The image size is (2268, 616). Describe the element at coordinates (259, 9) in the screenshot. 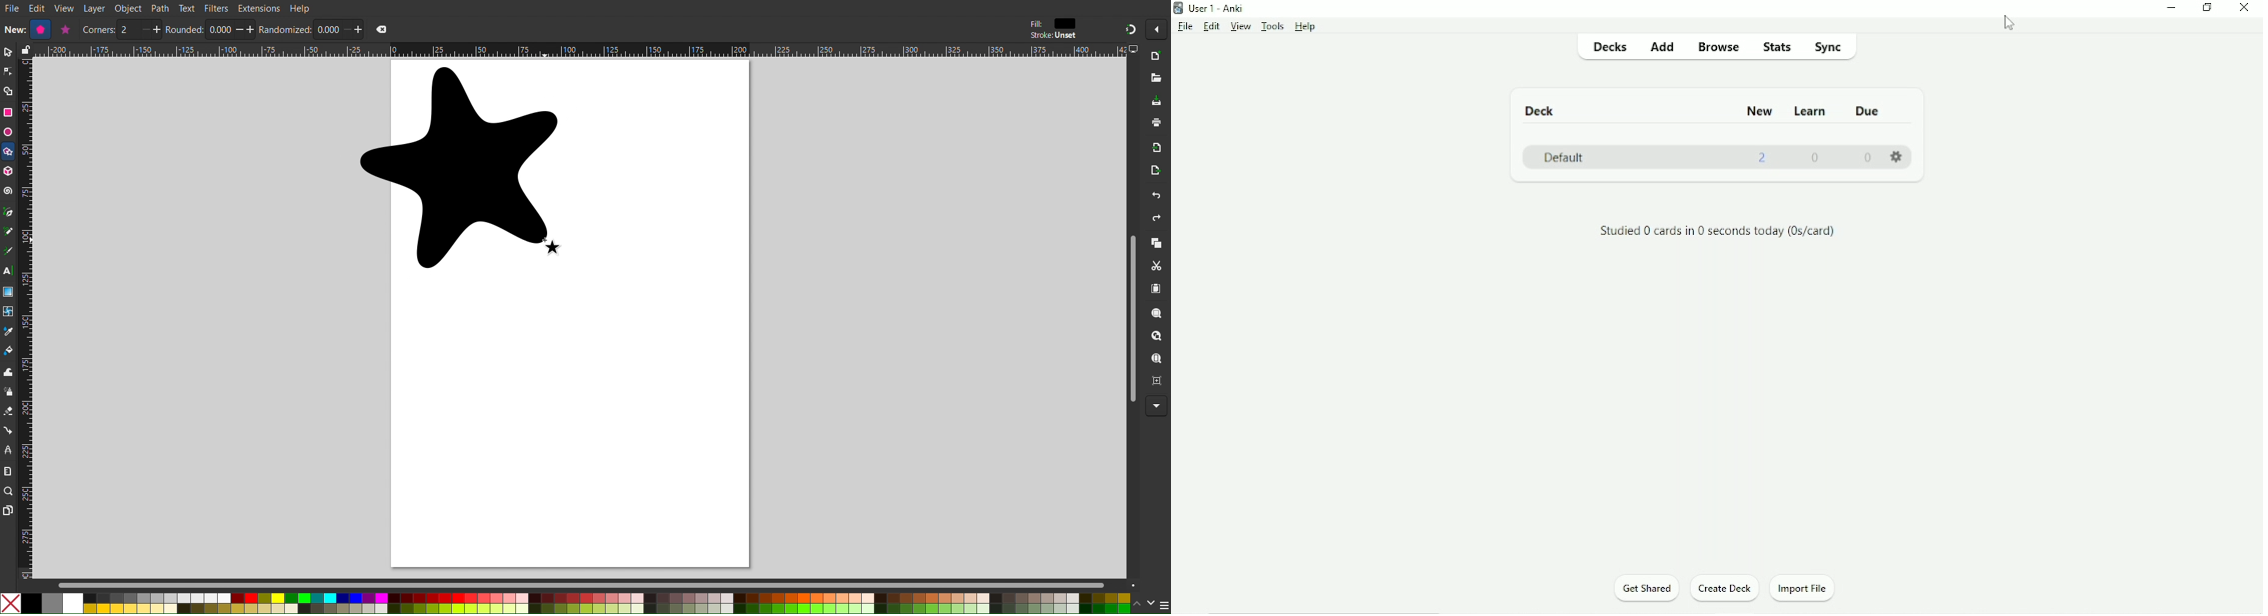

I see `Extensions` at that location.